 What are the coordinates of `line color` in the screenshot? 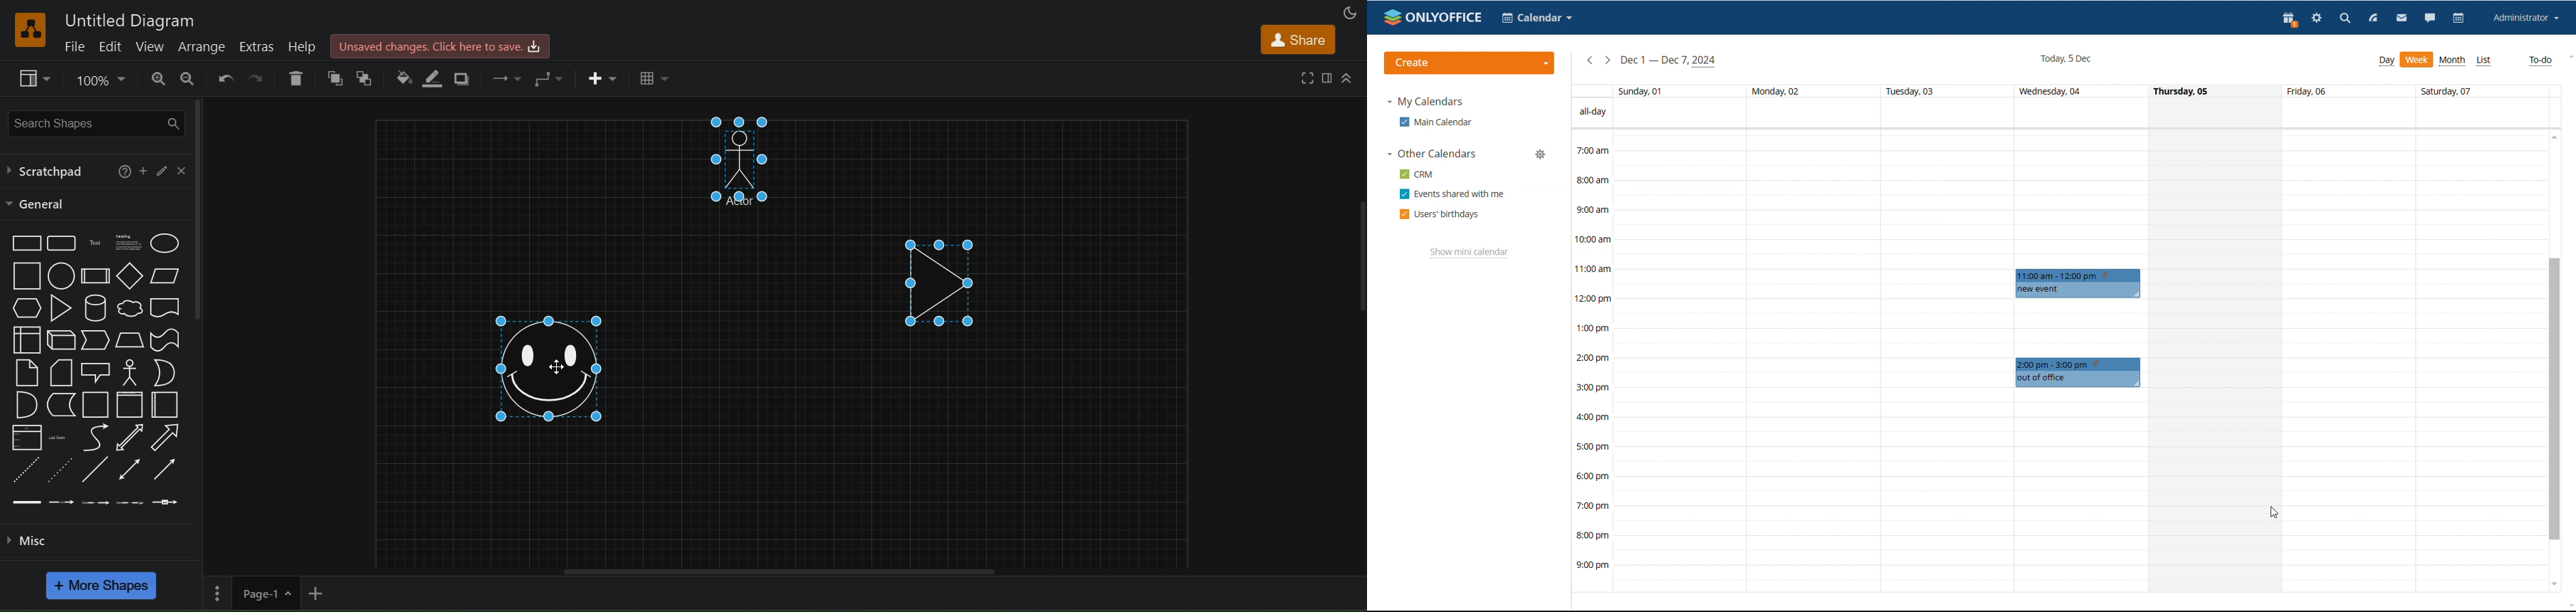 It's located at (436, 79).